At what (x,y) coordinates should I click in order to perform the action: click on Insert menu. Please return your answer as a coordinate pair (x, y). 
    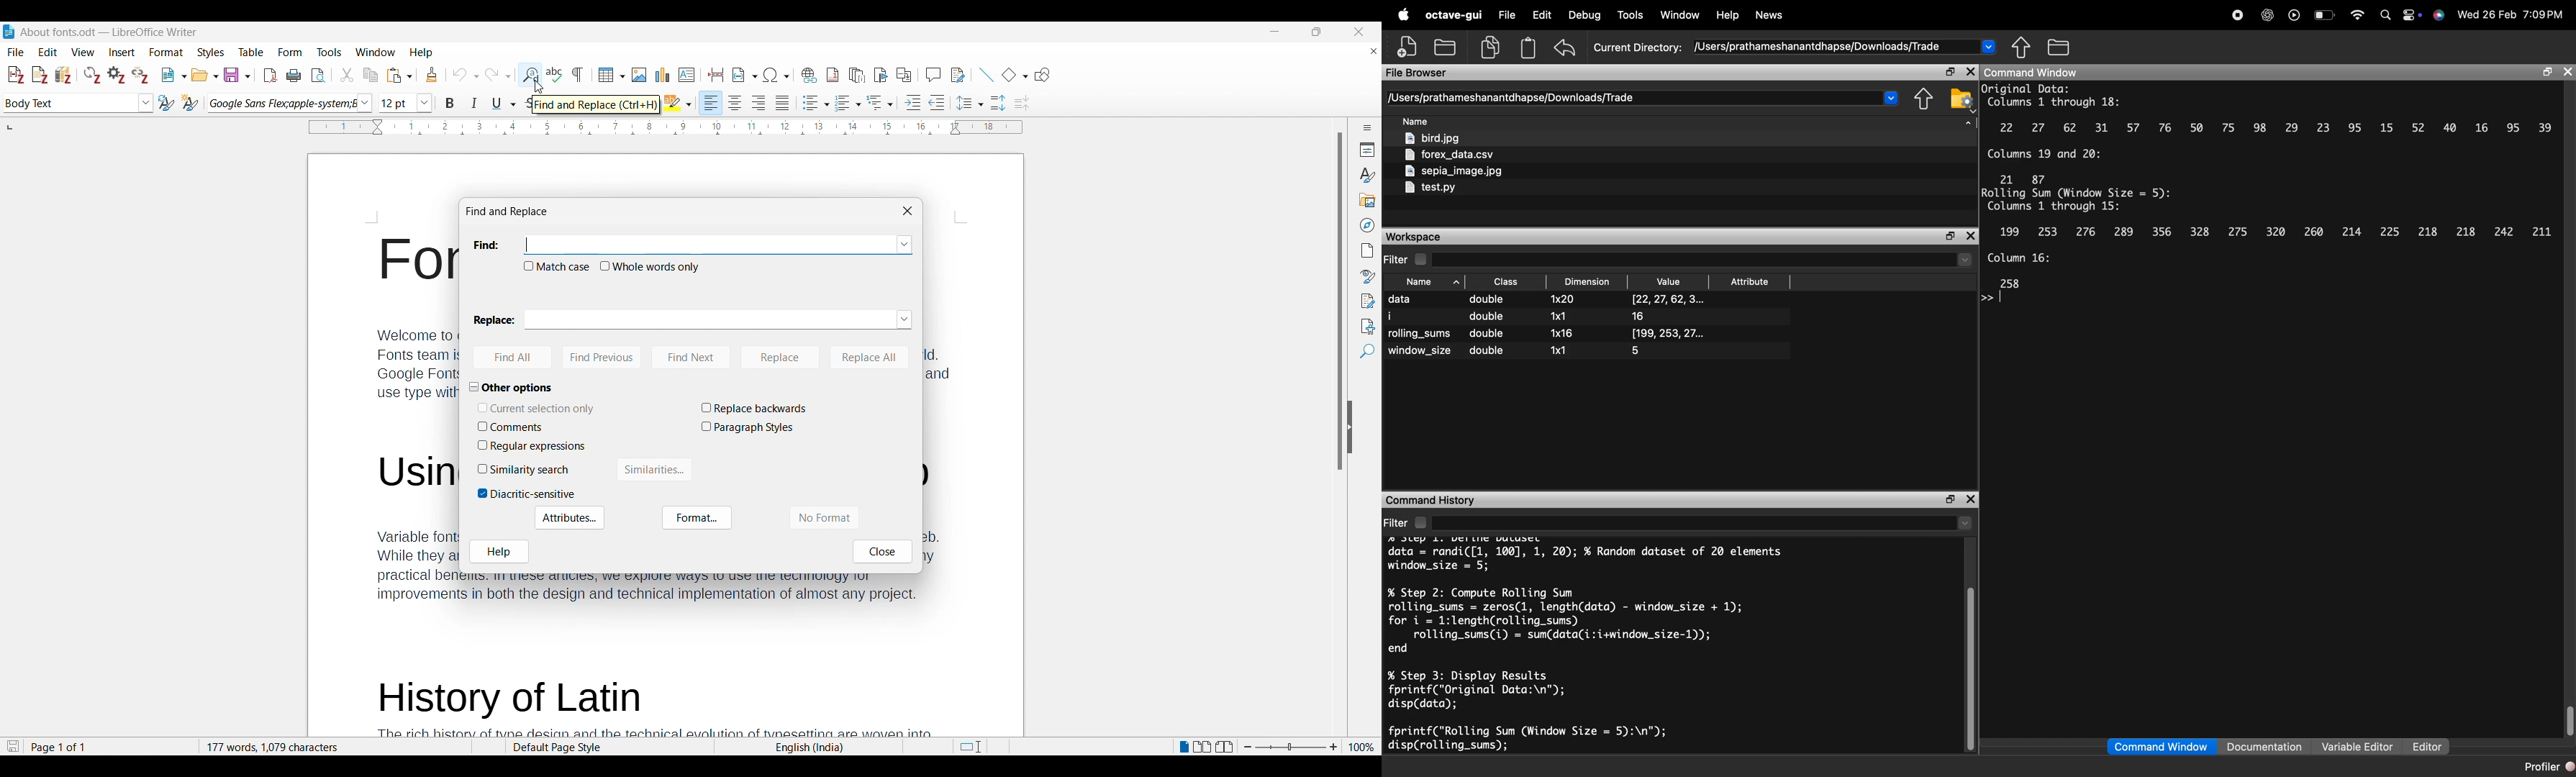
    Looking at the image, I should click on (122, 52).